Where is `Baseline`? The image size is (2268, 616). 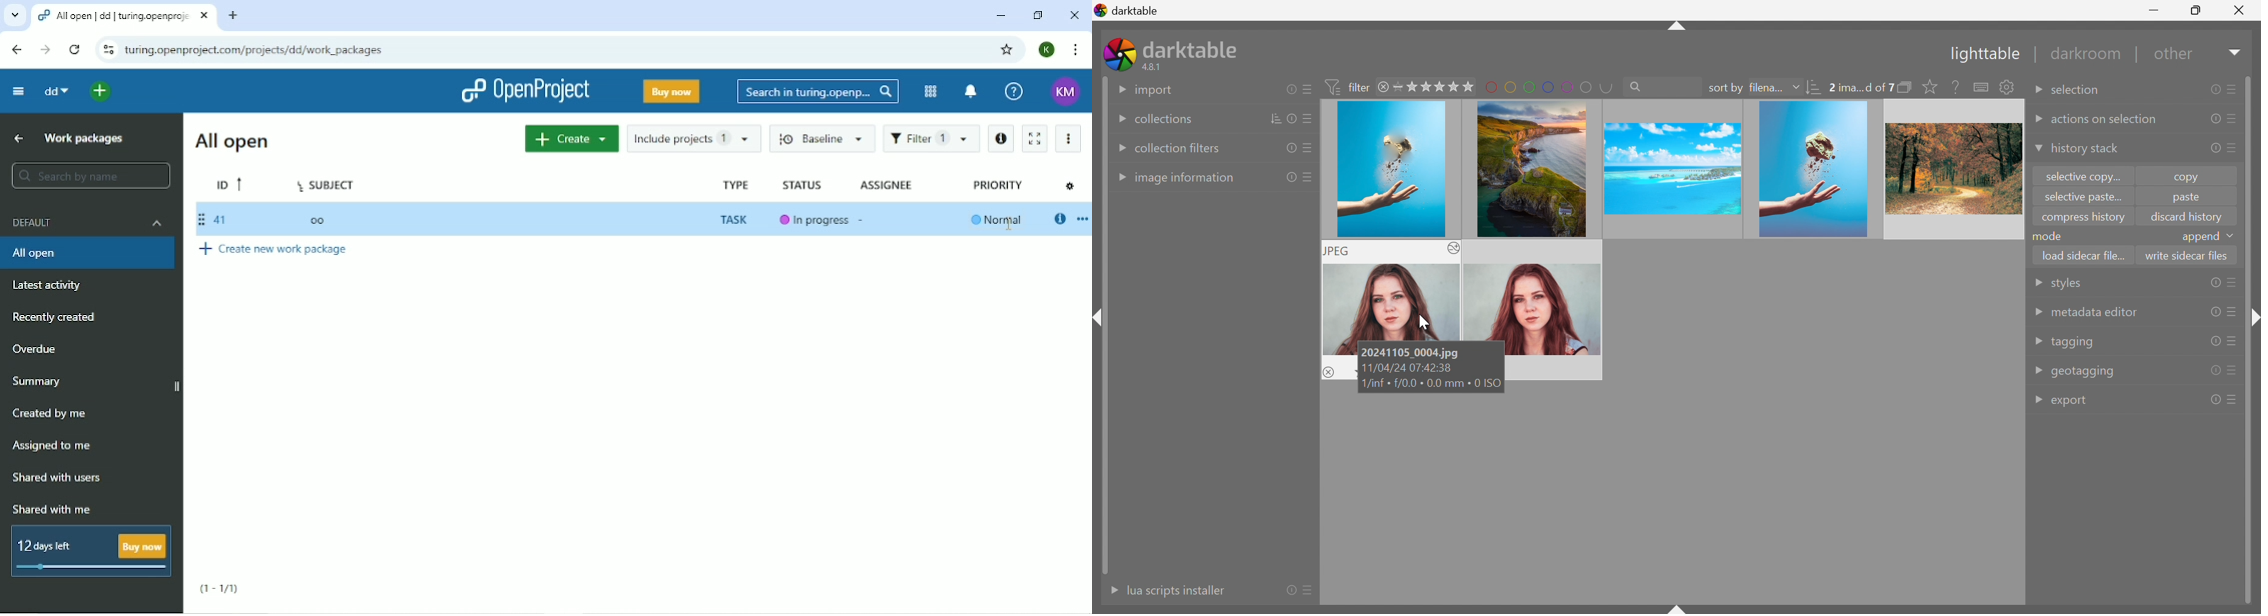 Baseline is located at coordinates (820, 139).